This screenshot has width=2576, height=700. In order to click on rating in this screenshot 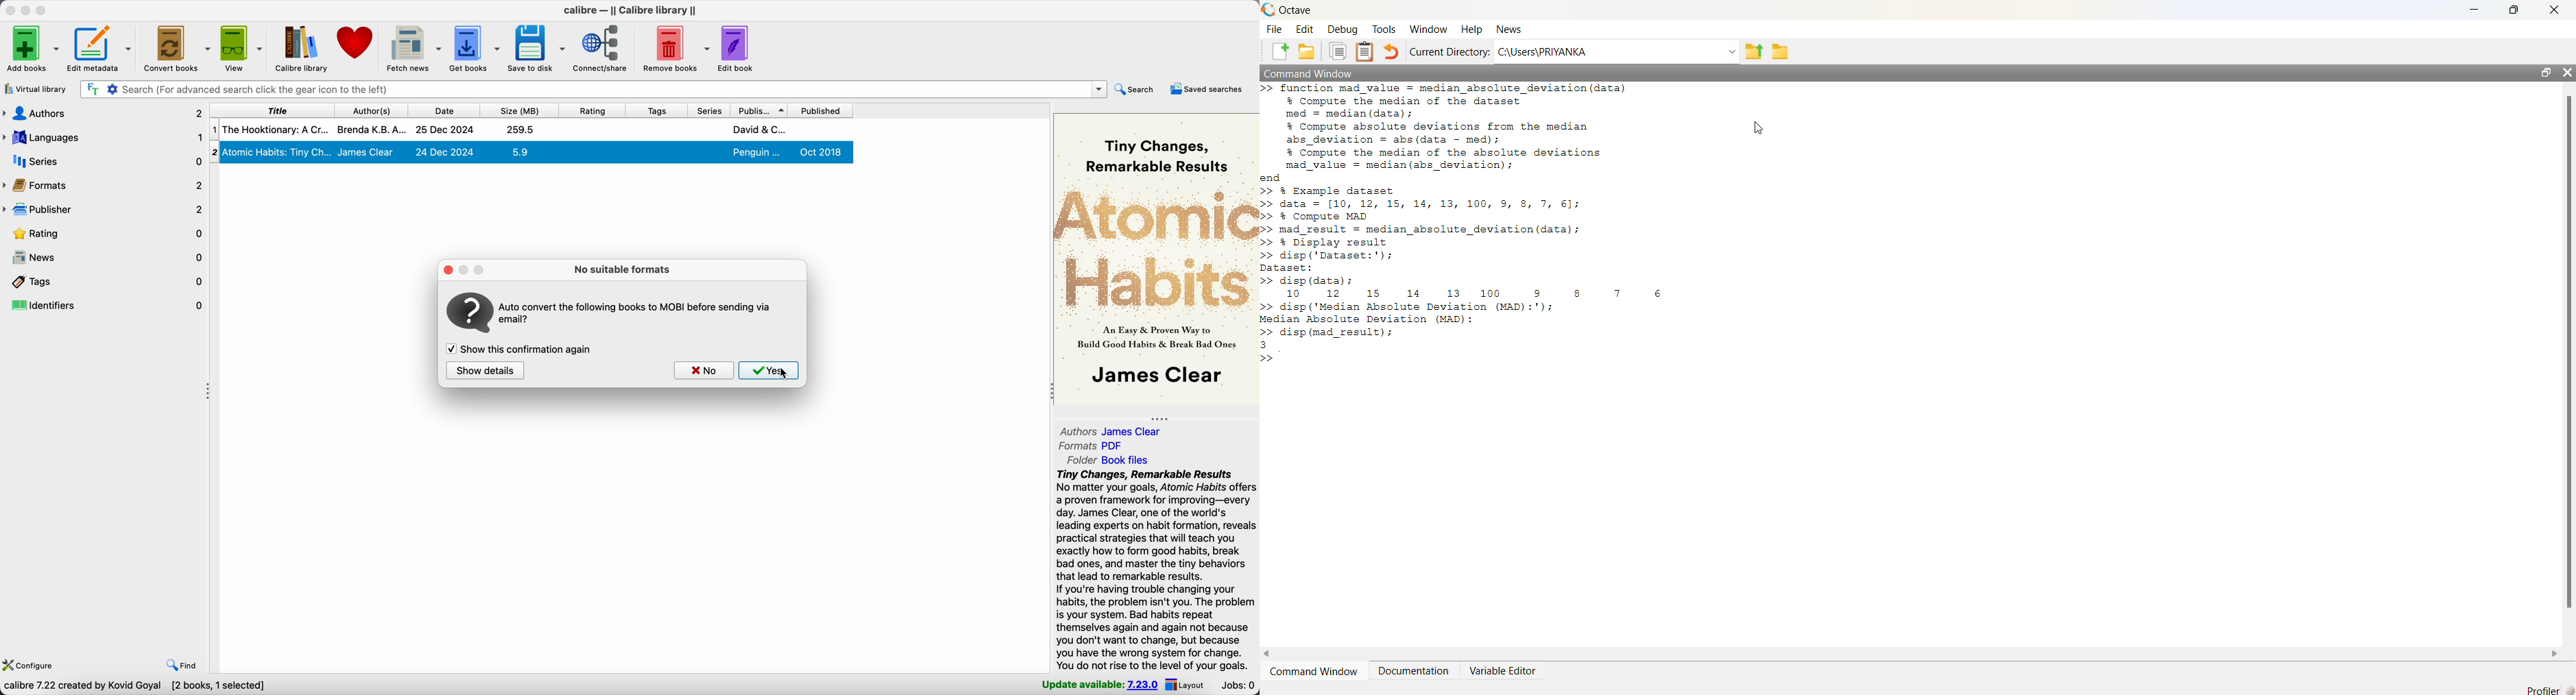, I will do `click(104, 233)`.